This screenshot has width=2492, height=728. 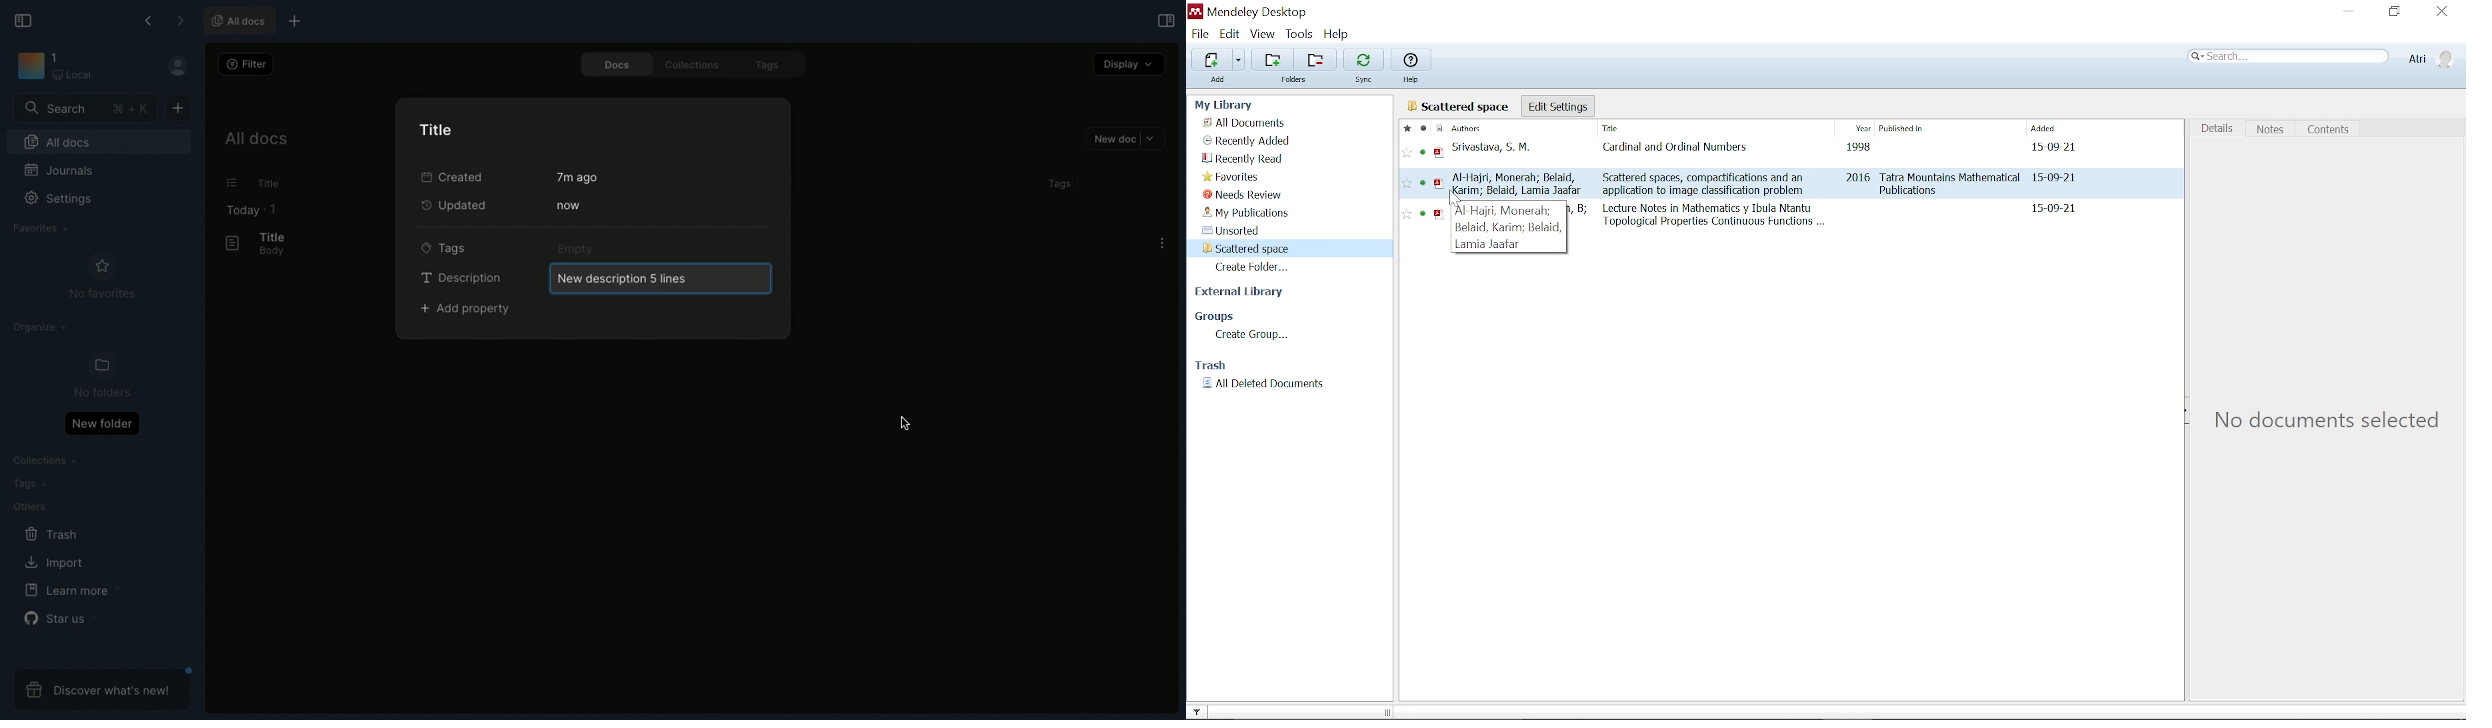 What do you see at coordinates (1858, 179) in the screenshot?
I see `year` at bounding box center [1858, 179].